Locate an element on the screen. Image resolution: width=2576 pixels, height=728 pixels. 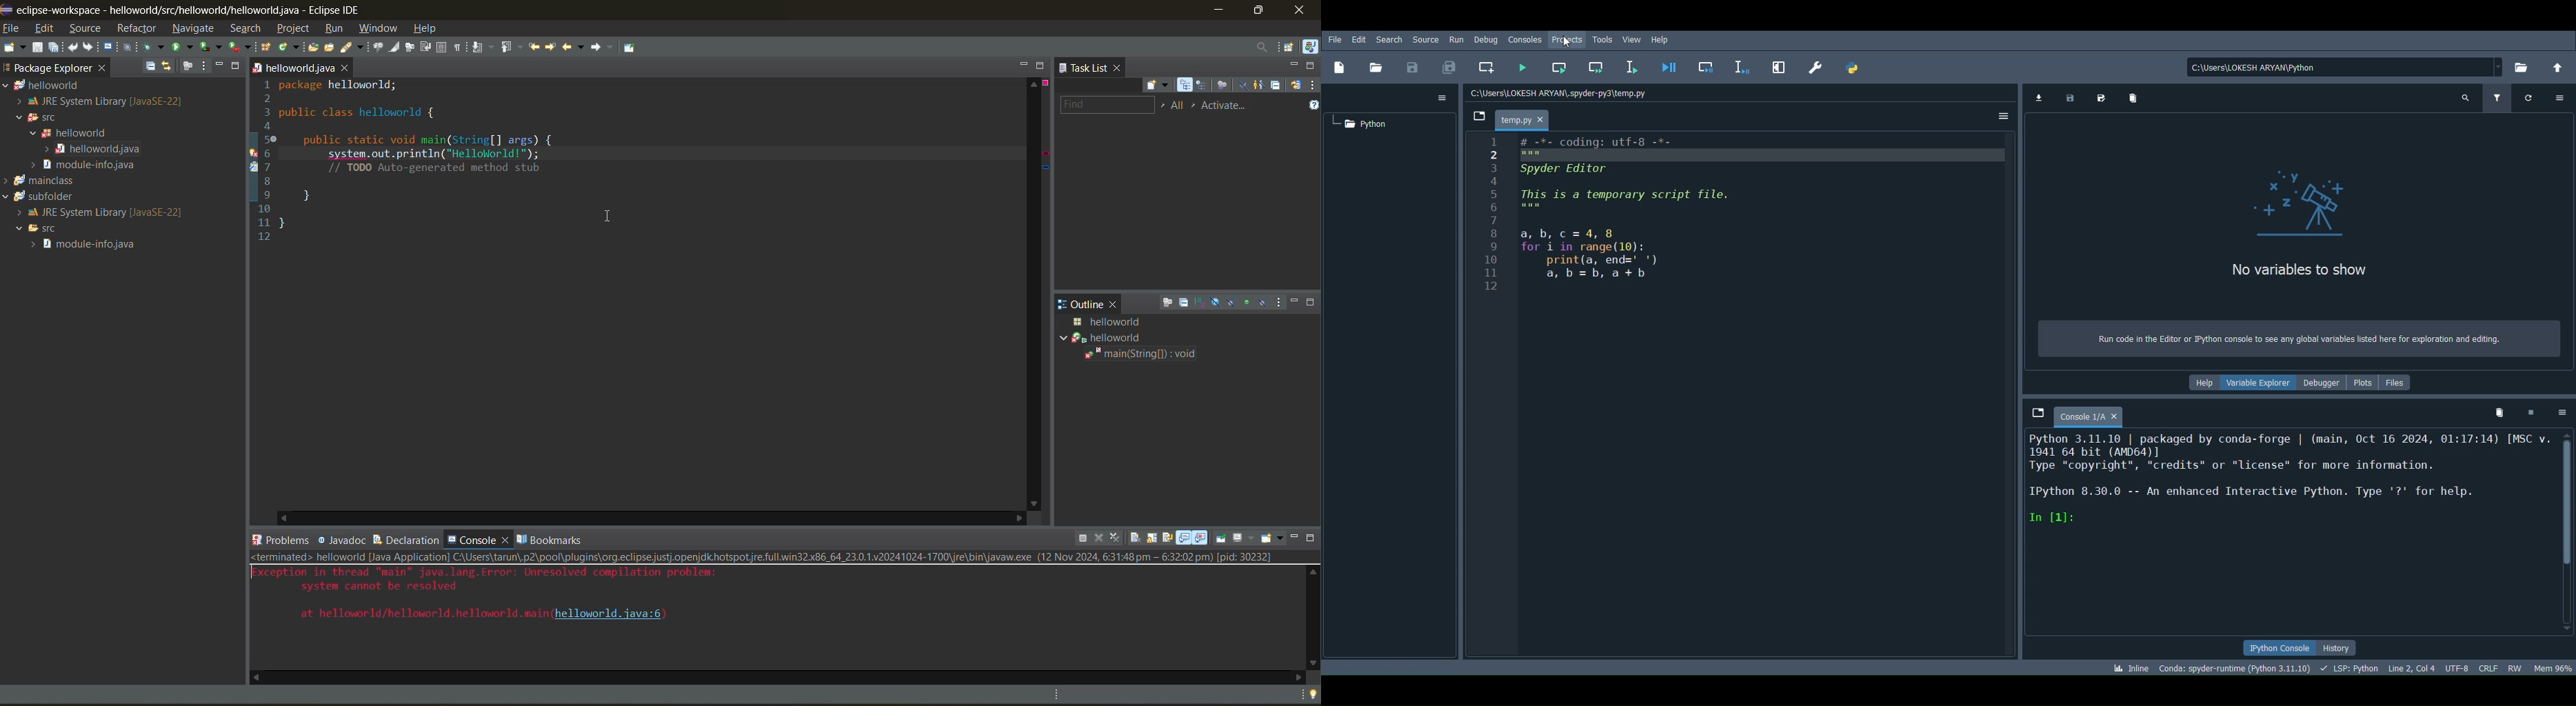
maximize is located at coordinates (1313, 303).